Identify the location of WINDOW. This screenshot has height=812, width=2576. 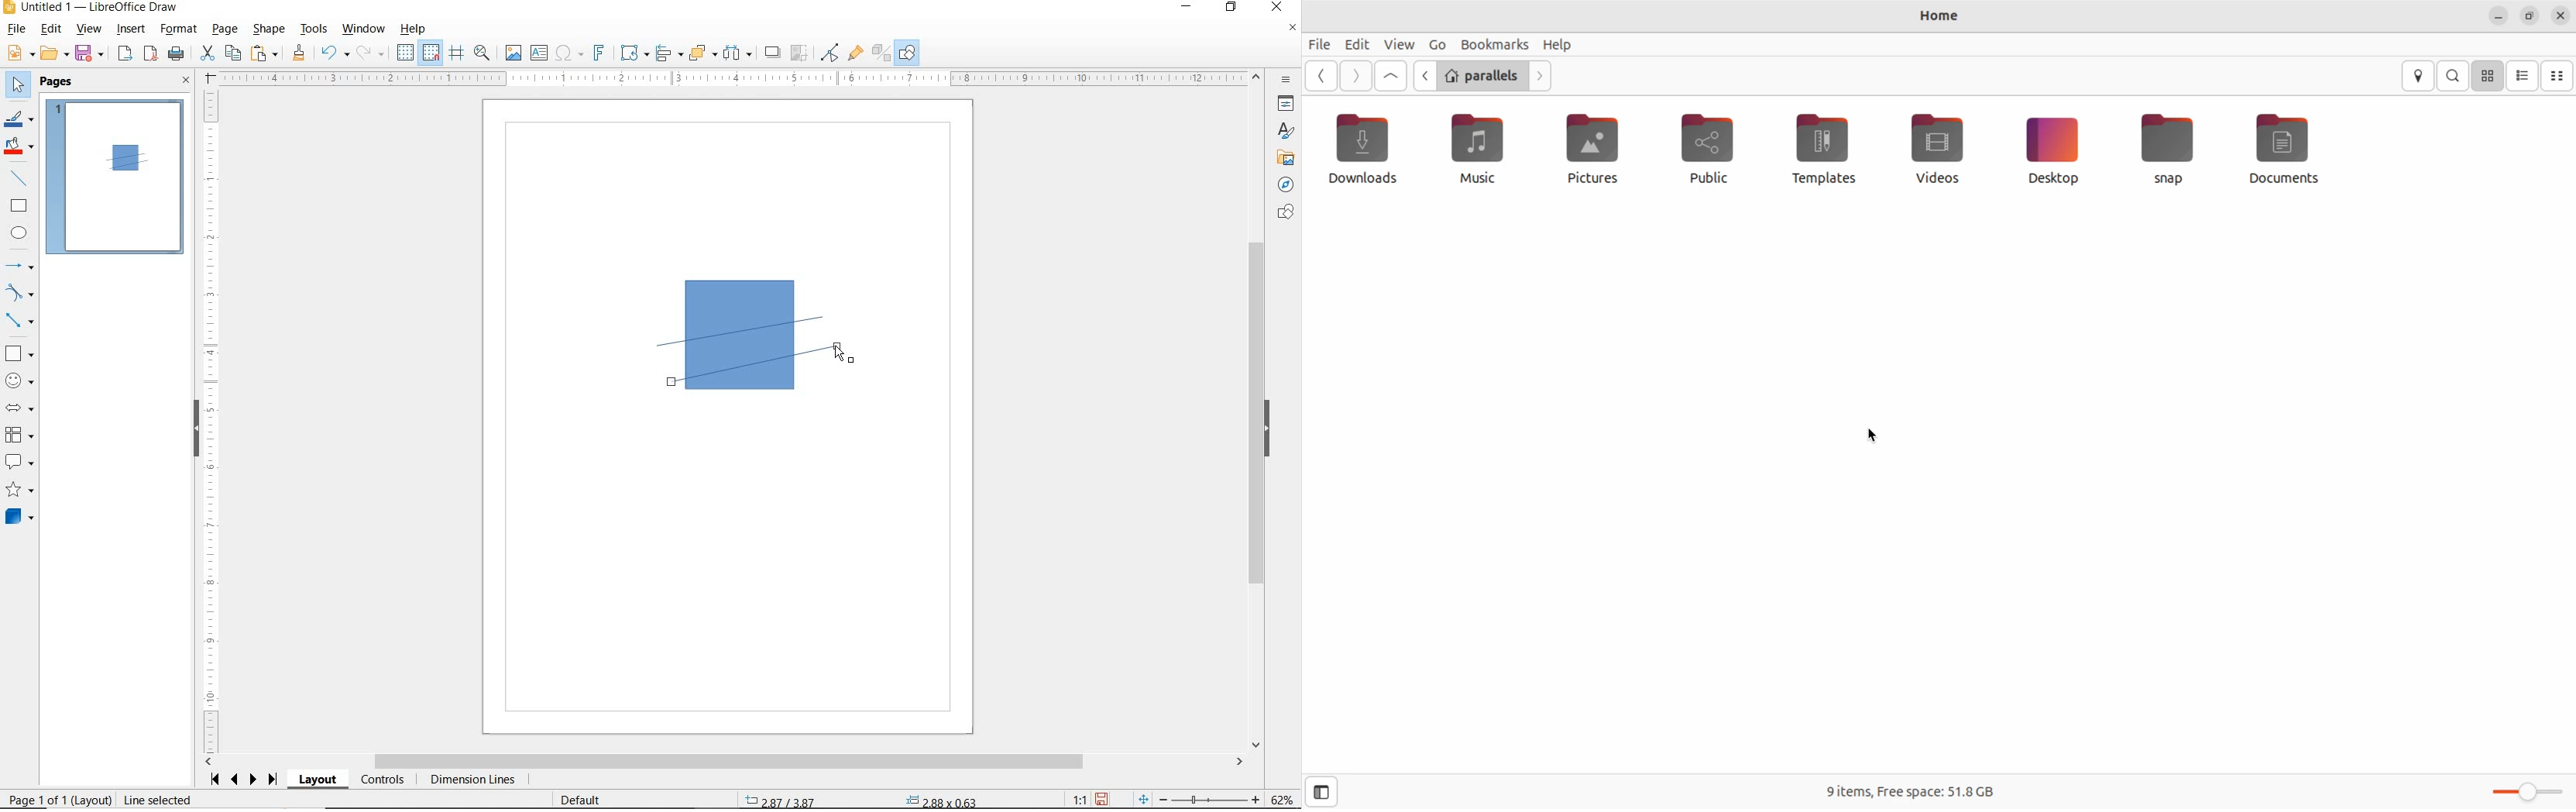
(364, 29).